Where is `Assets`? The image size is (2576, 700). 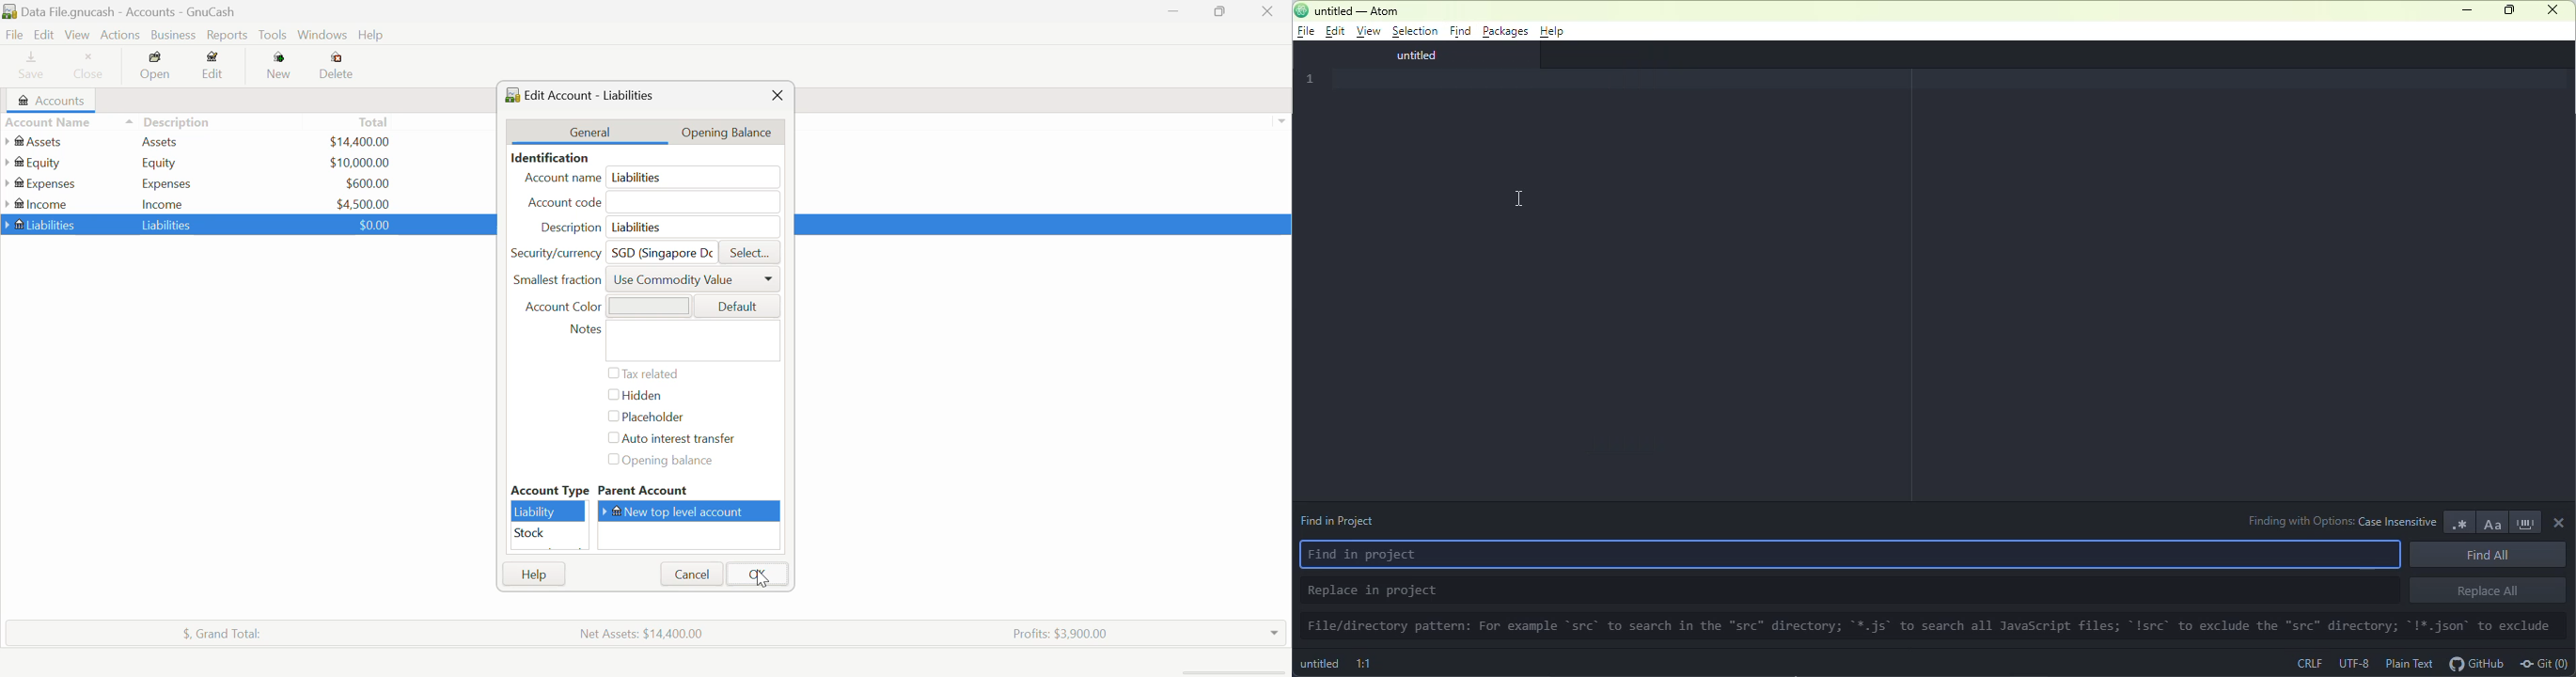 Assets is located at coordinates (160, 141).